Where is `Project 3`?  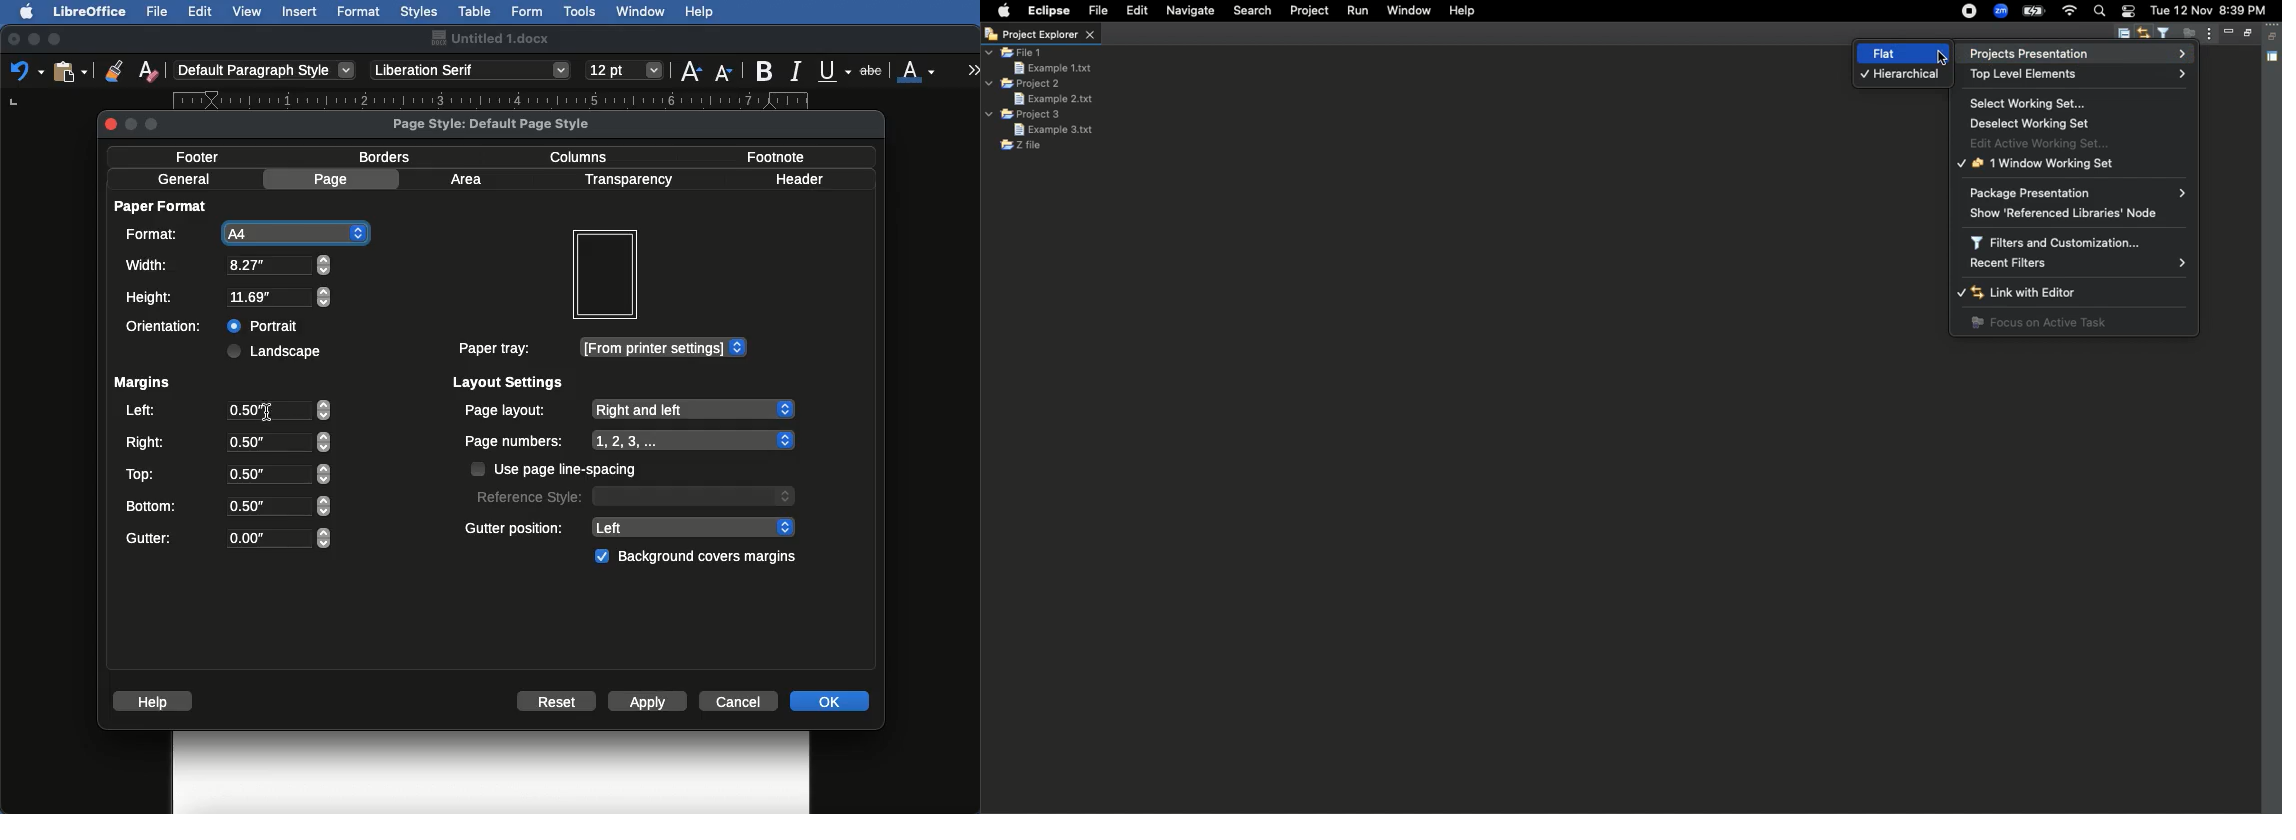 Project 3 is located at coordinates (1025, 115).